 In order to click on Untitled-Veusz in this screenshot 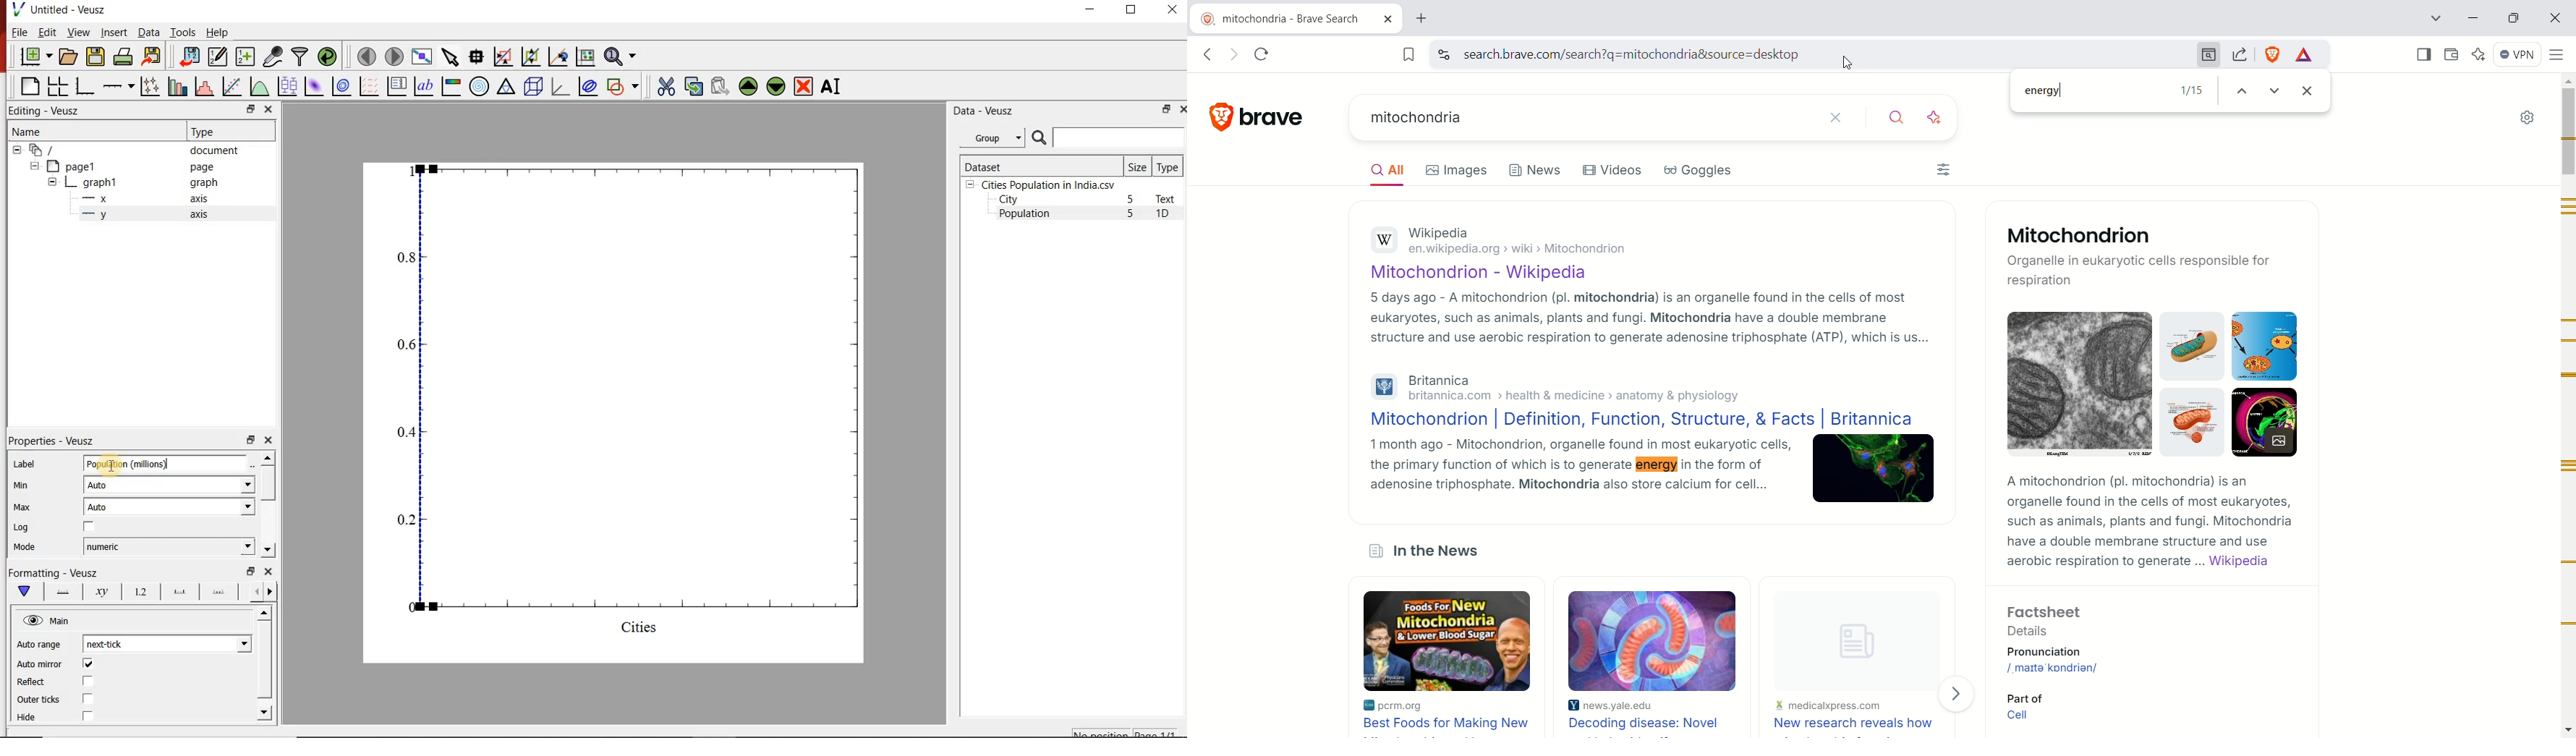, I will do `click(60, 11)`.